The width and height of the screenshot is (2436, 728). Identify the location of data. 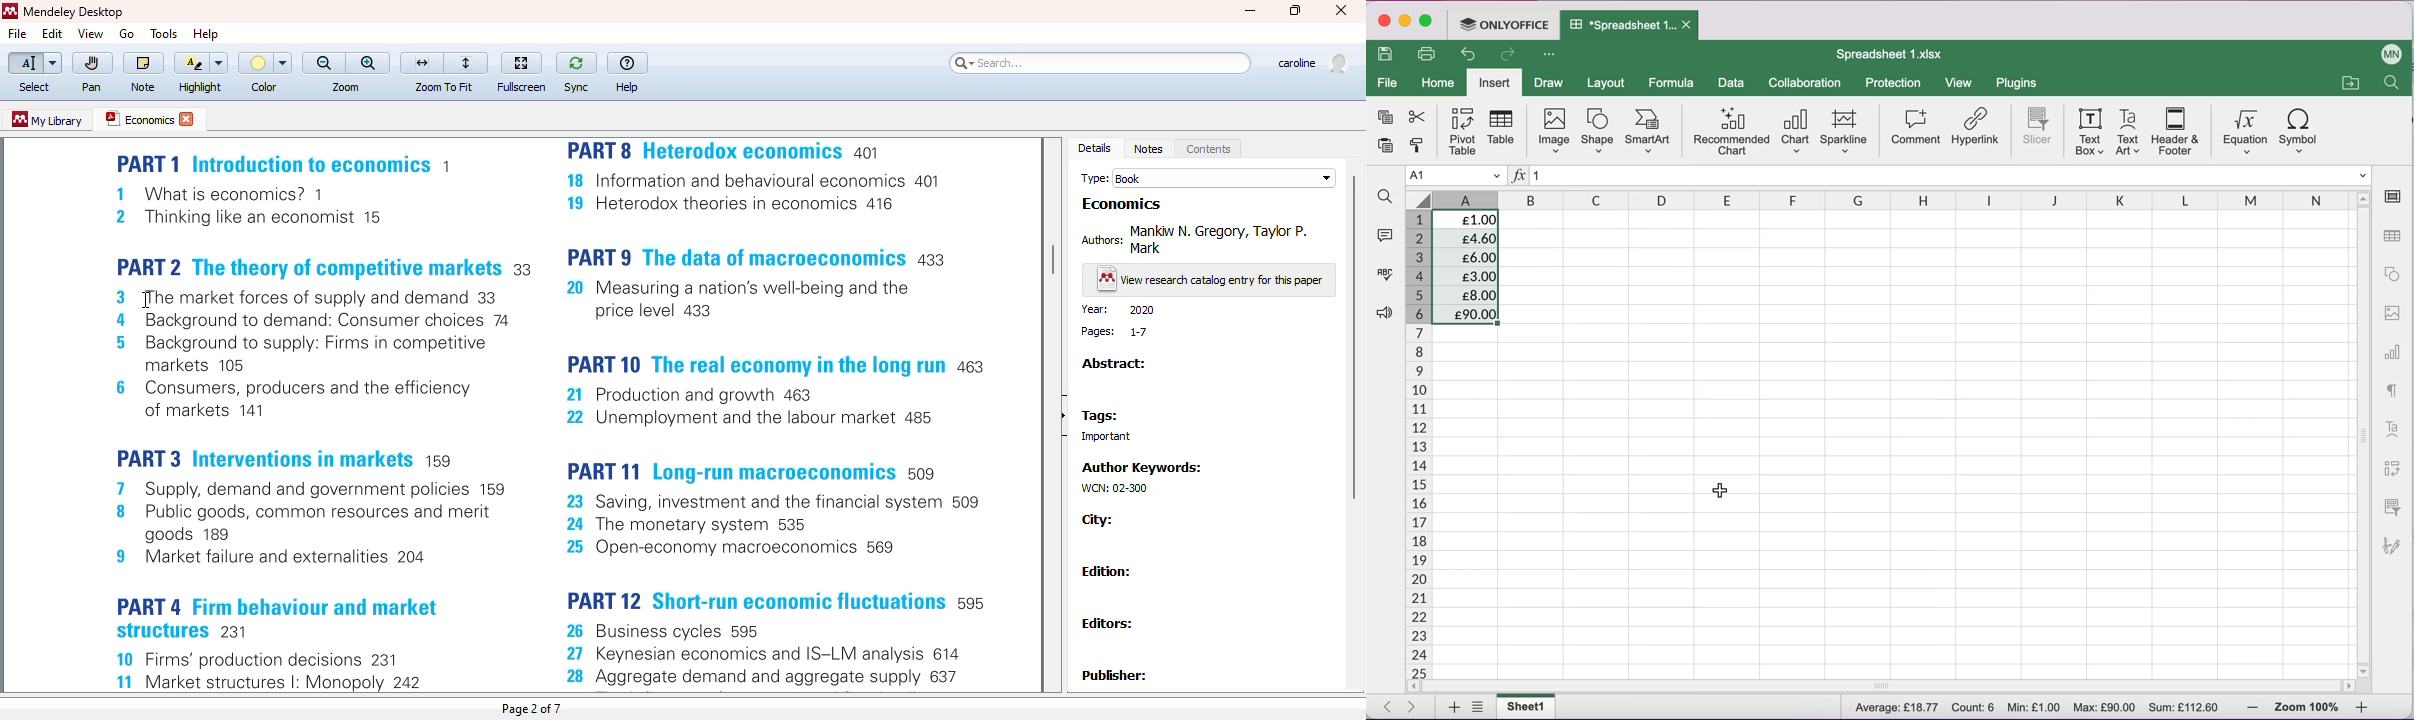
(1732, 84).